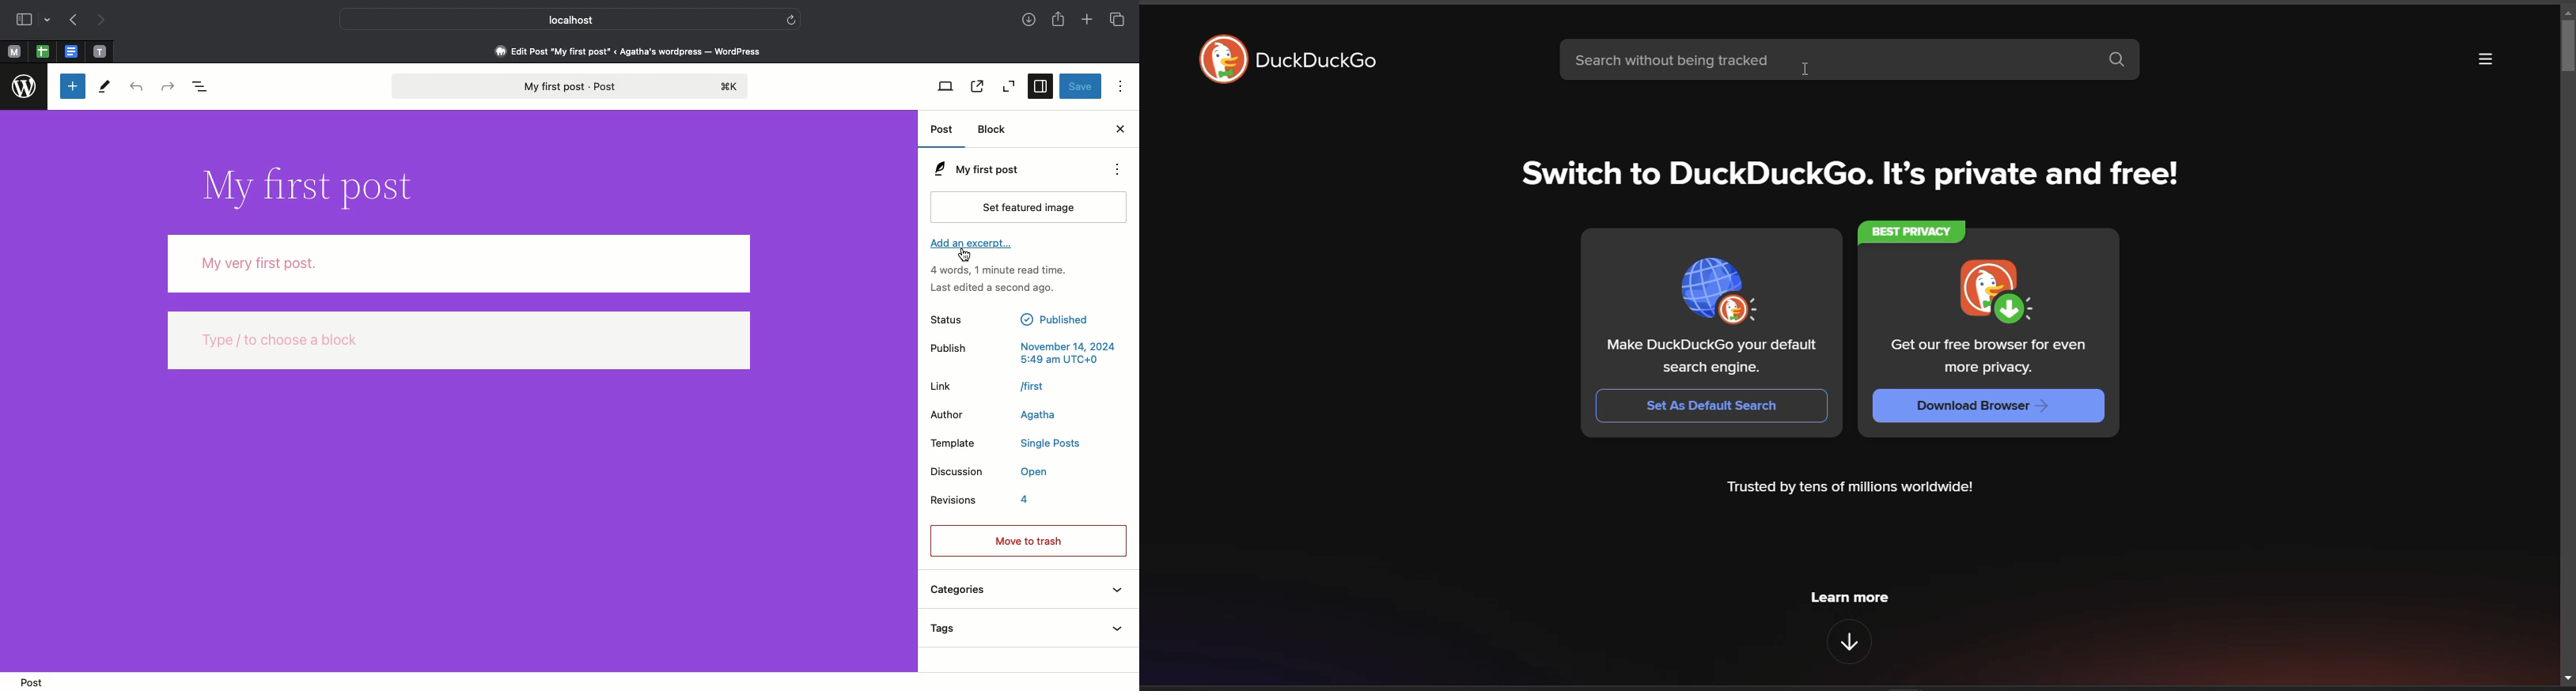  I want to click on Title, so click(305, 183).